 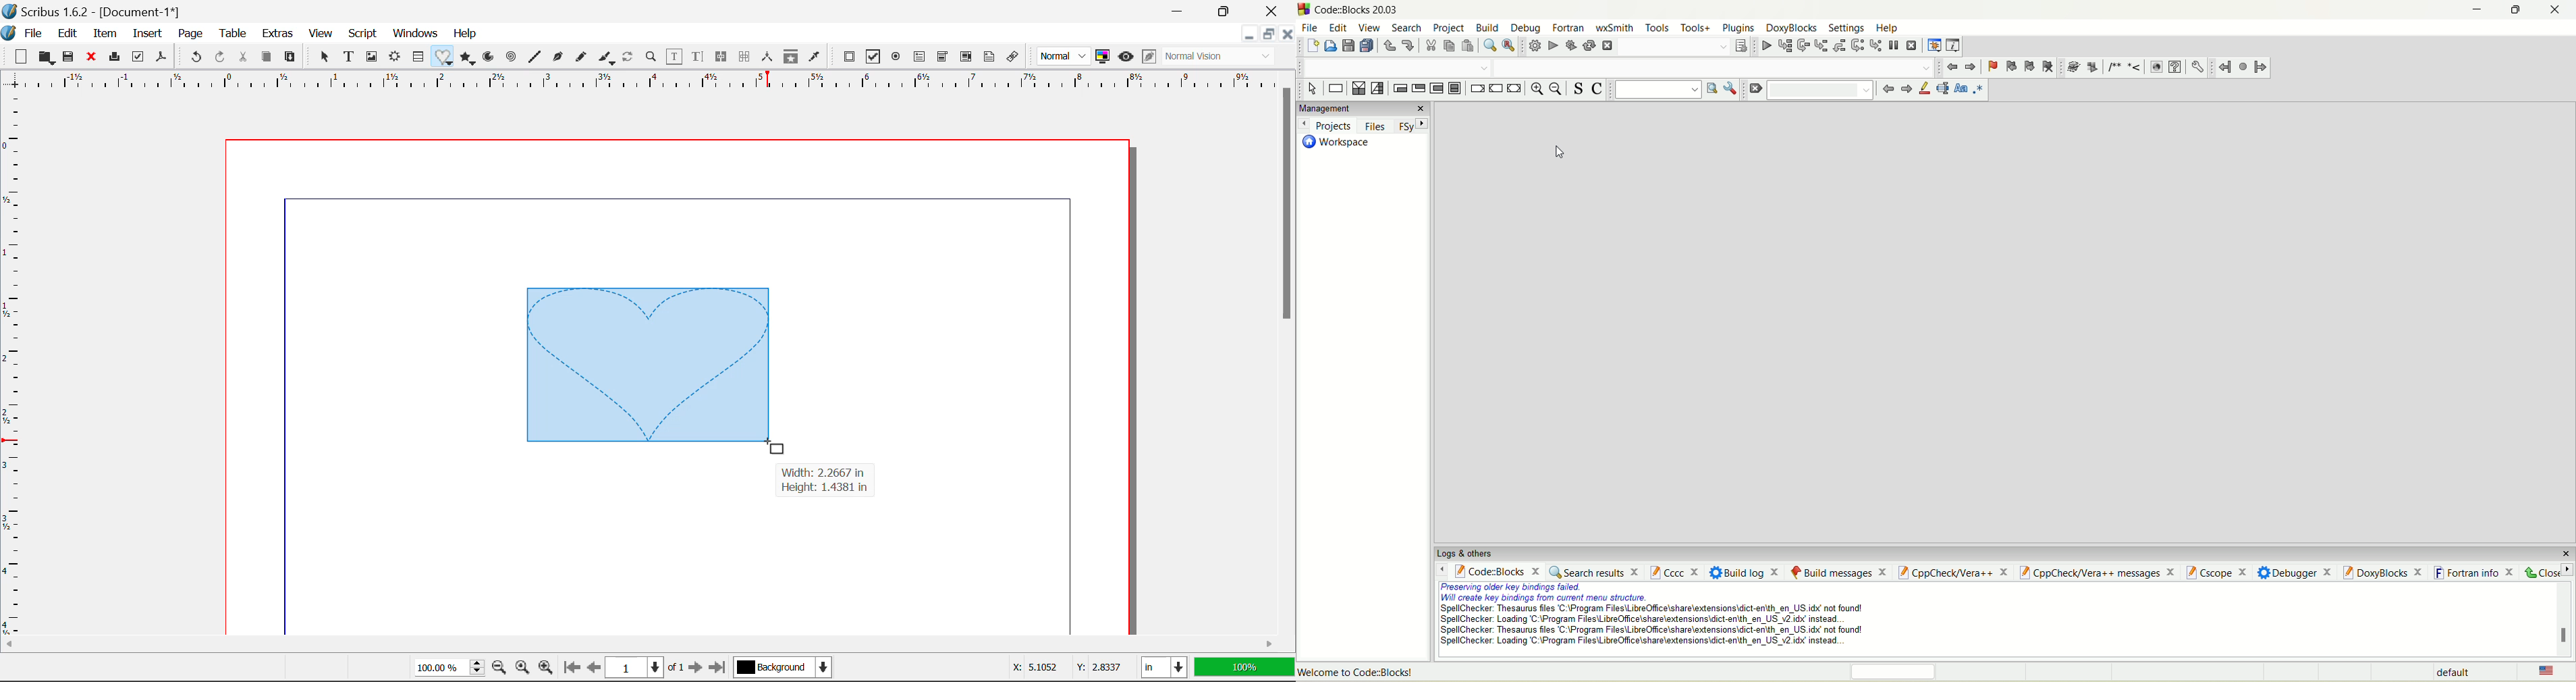 What do you see at coordinates (696, 668) in the screenshot?
I see `Next` at bounding box center [696, 668].